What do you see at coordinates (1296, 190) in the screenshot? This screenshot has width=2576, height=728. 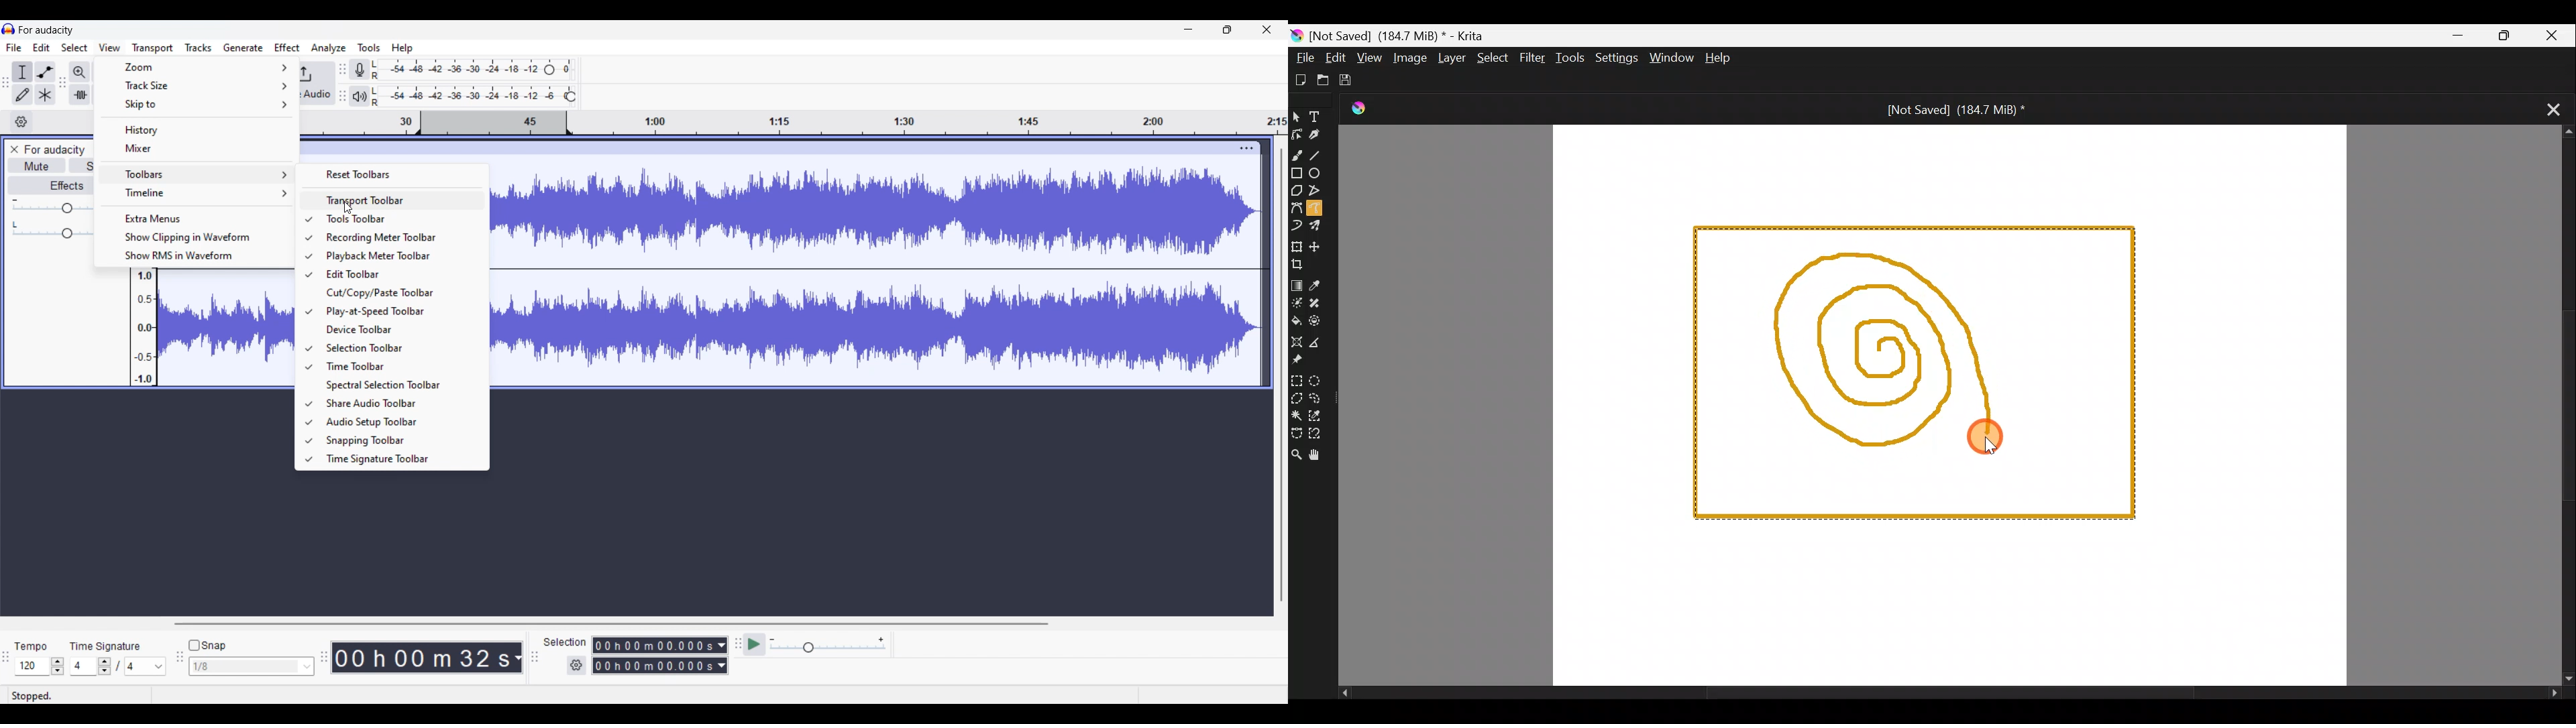 I see `Polygon tool` at bounding box center [1296, 190].